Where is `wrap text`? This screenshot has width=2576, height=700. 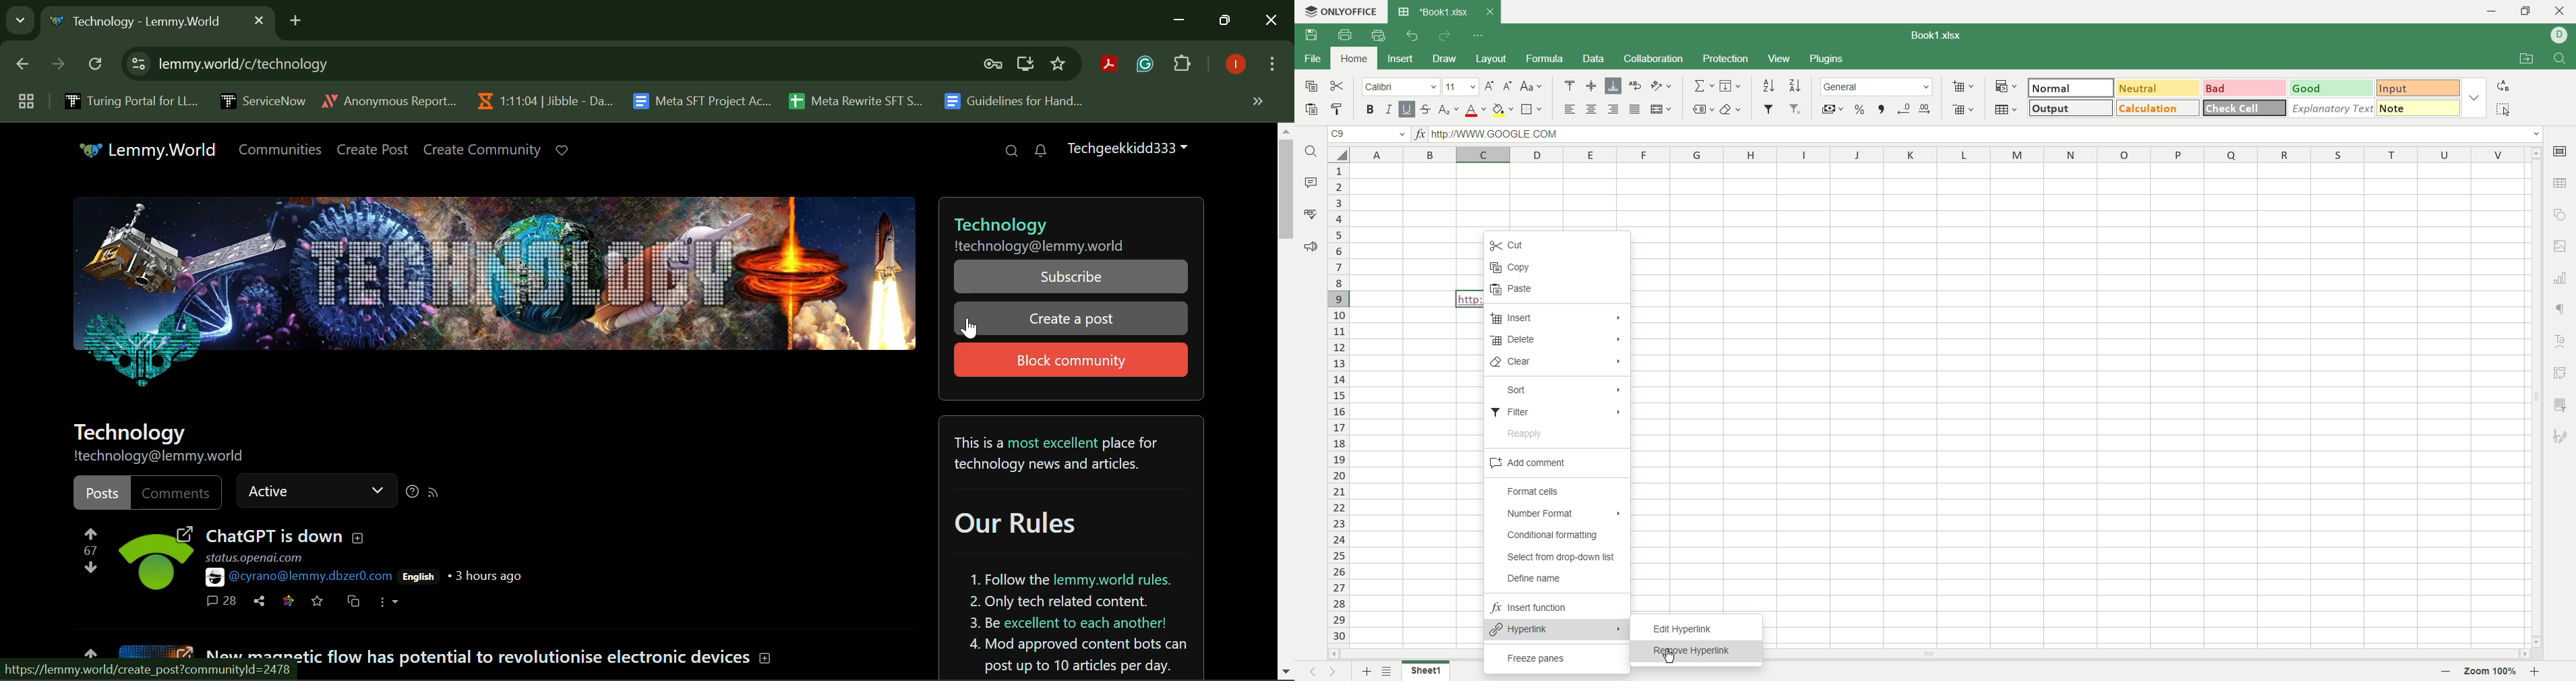
wrap text is located at coordinates (1636, 84).